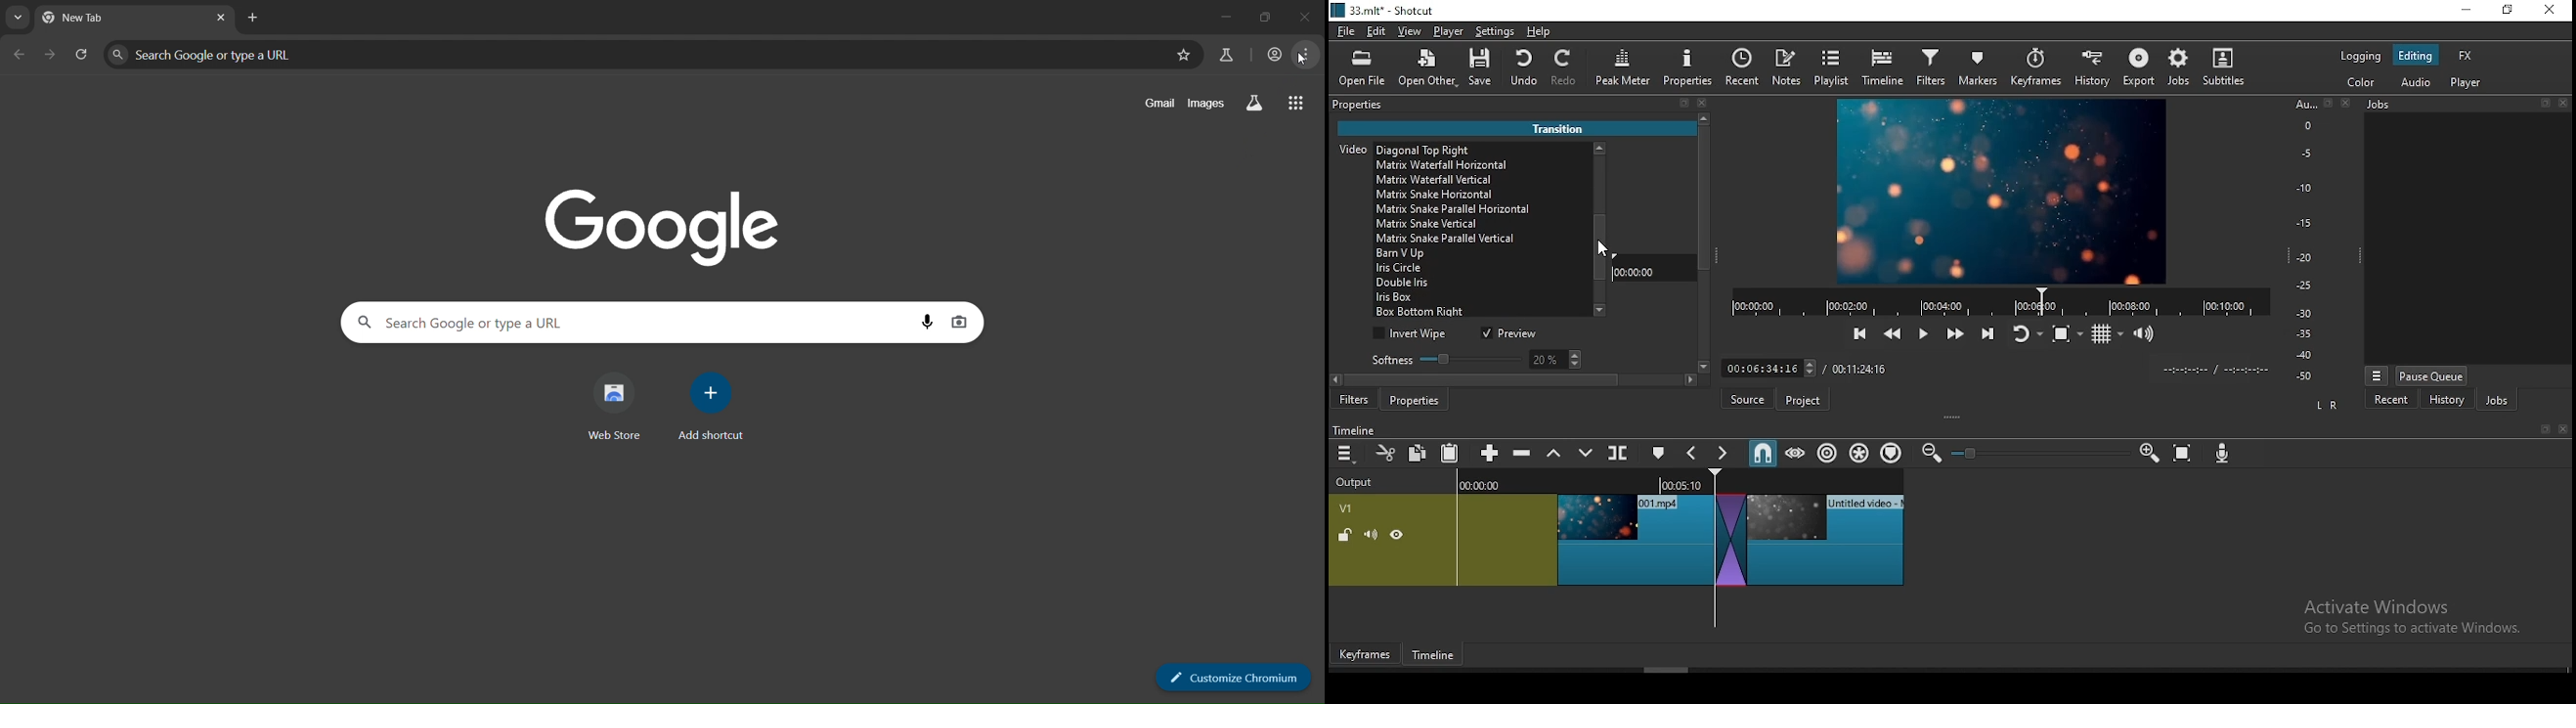 The image size is (2576, 728). What do you see at coordinates (1930, 68) in the screenshot?
I see `filters` at bounding box center [1930, 68].